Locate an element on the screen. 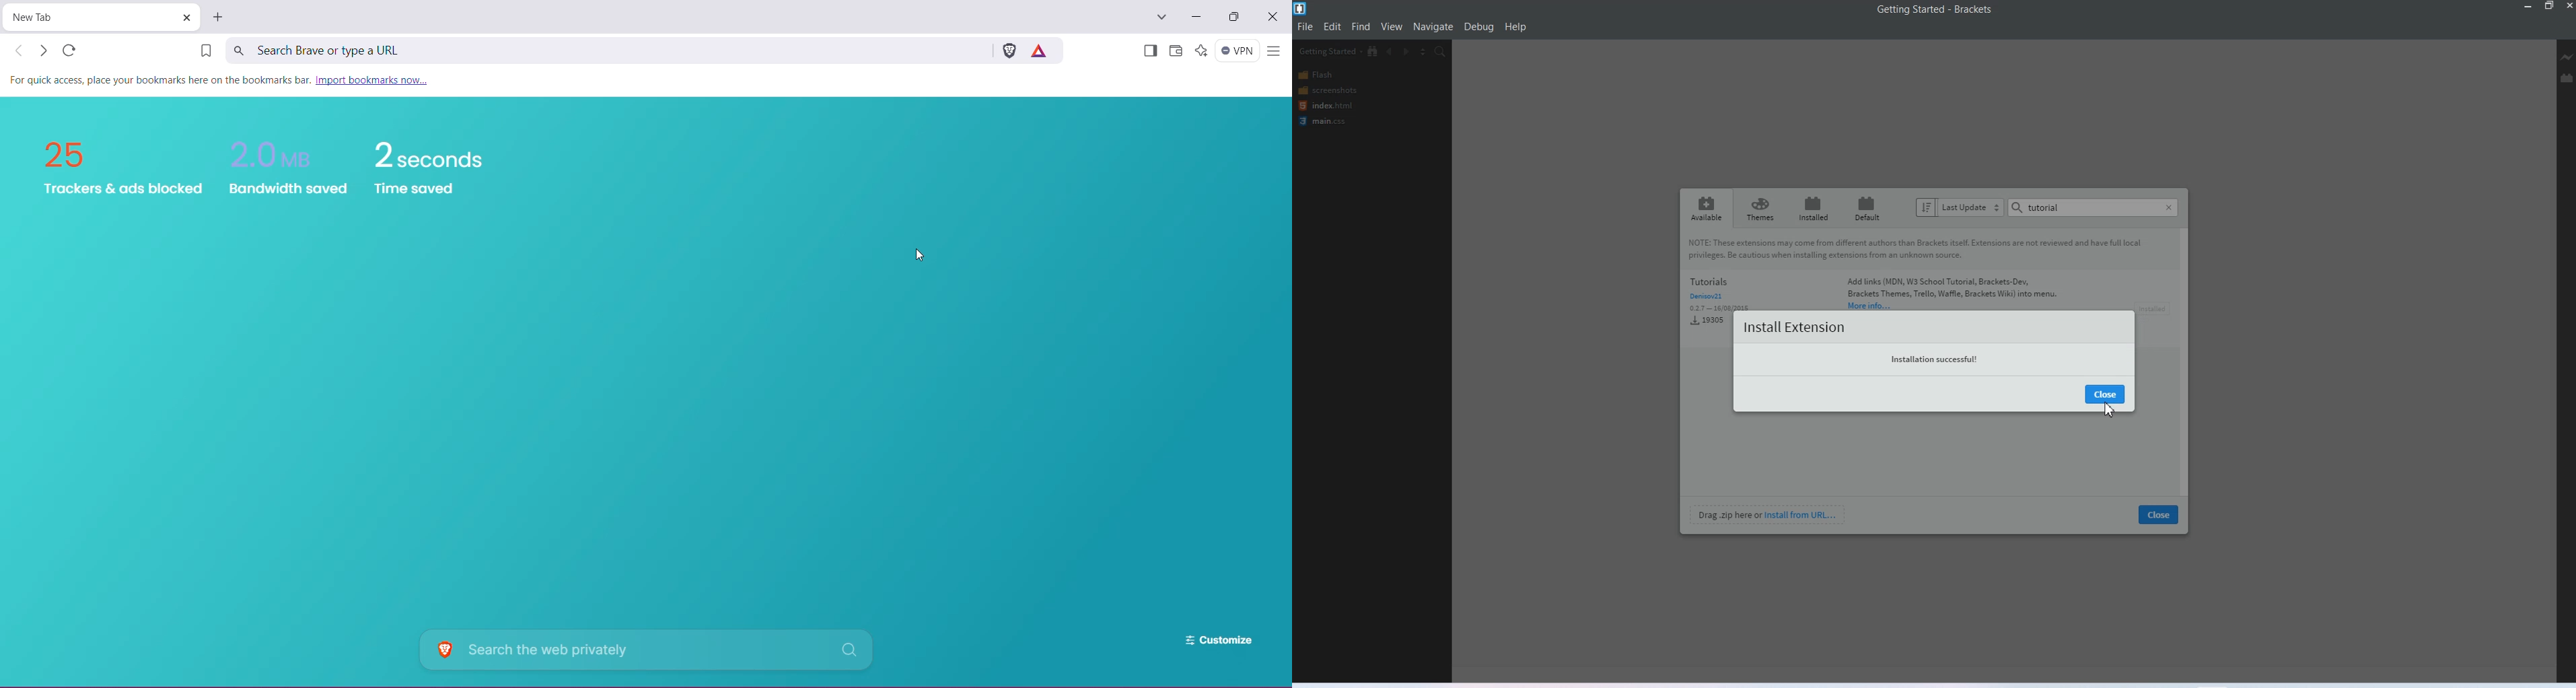 This screenshot has width=2576, height=700. Maximize is located at coordinates (2550, 6).